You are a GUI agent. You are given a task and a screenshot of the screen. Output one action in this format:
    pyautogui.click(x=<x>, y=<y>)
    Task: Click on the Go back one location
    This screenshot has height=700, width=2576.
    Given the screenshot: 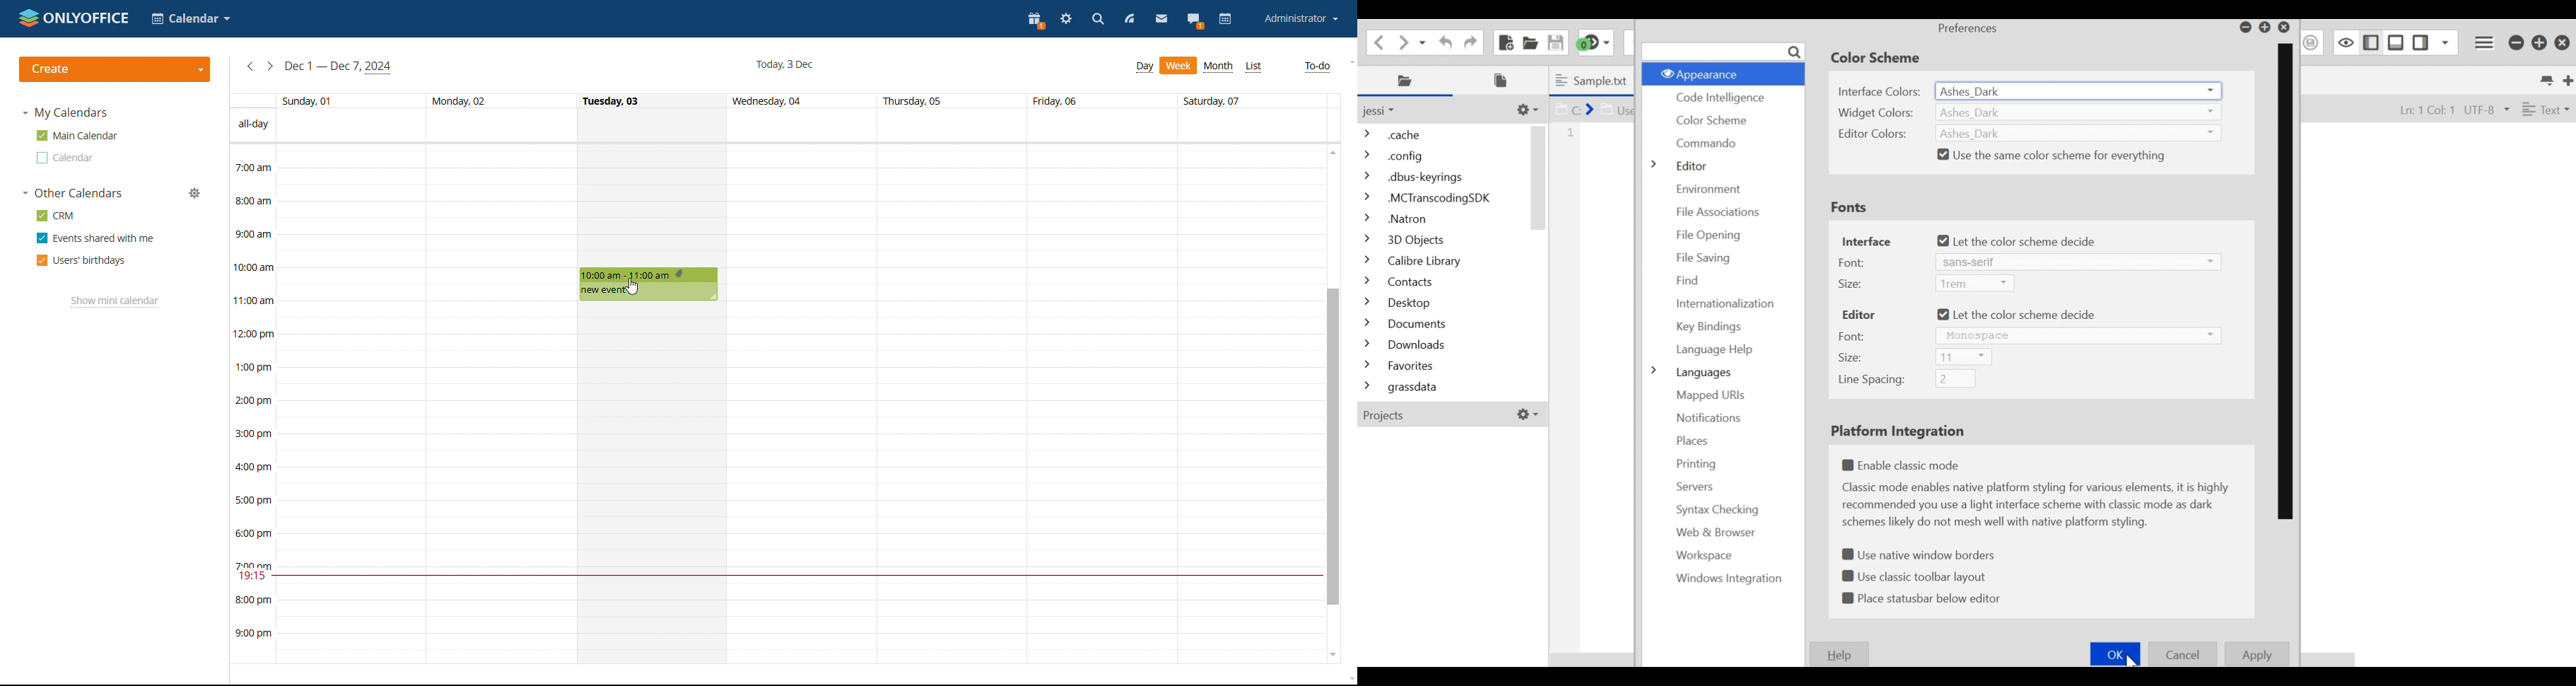 What is the action you would take?
    pyautogui.click(x=1379, y=41)
    